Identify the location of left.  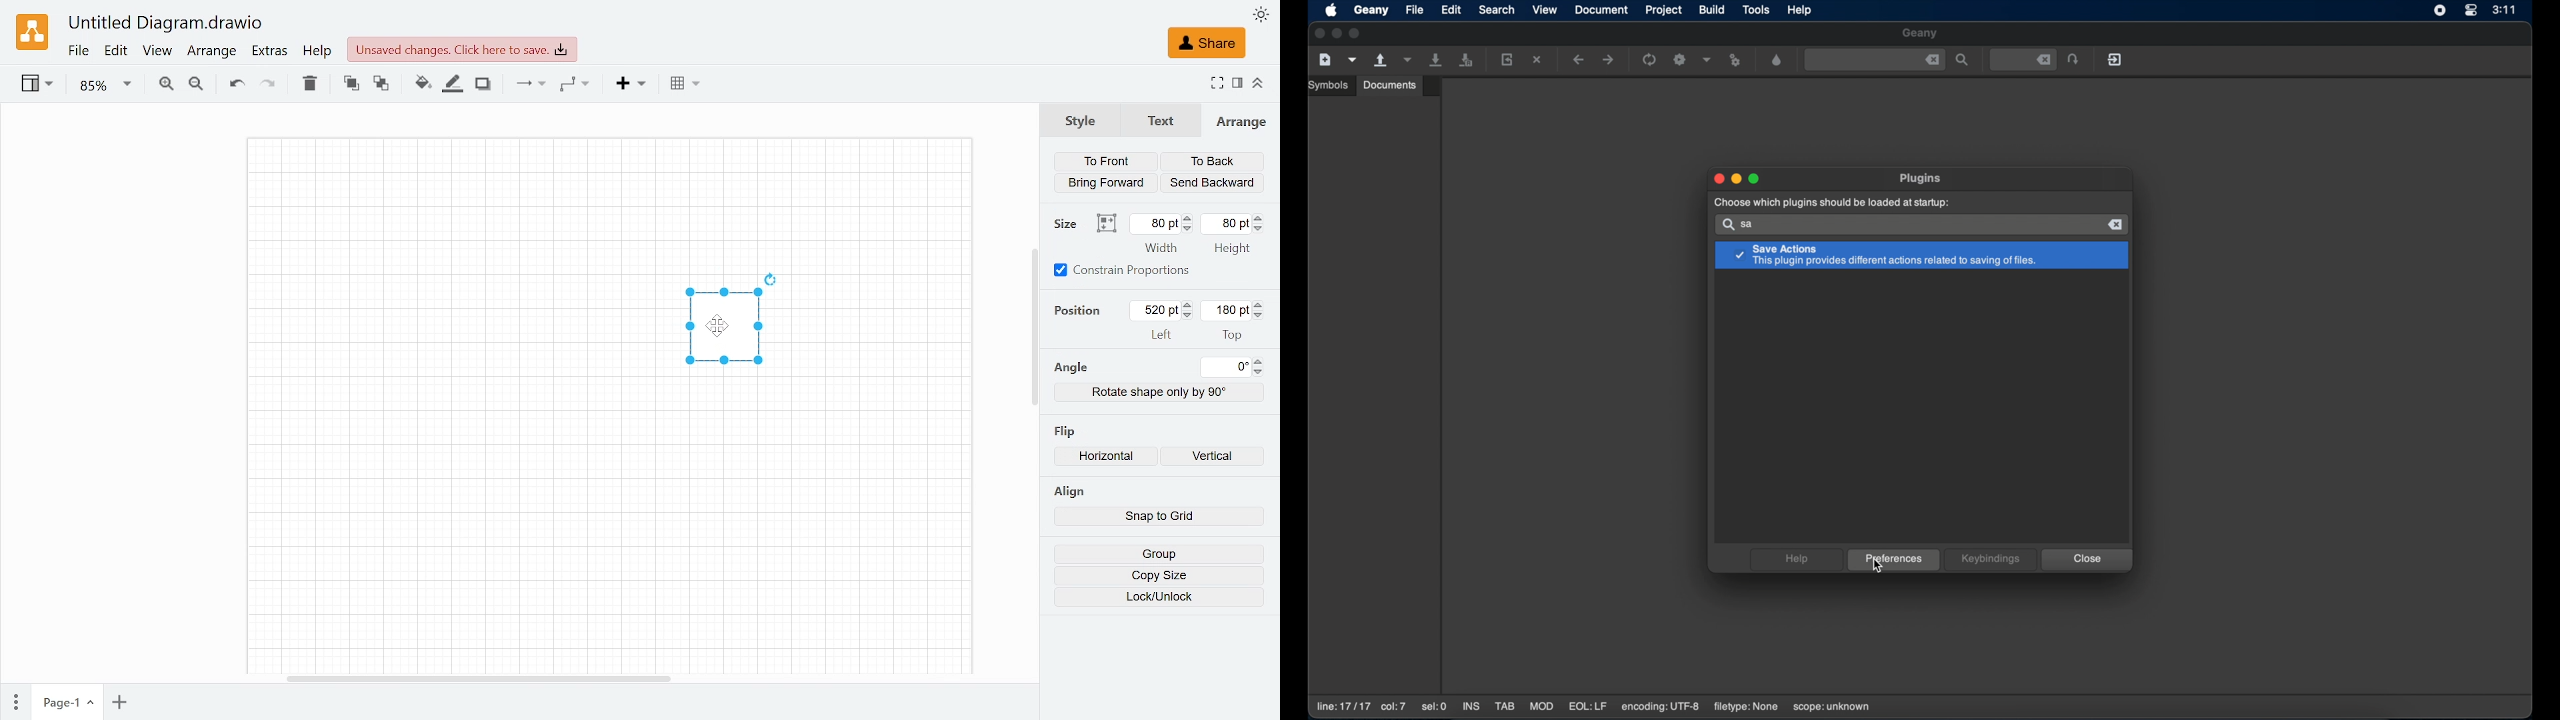
(1162, 334).